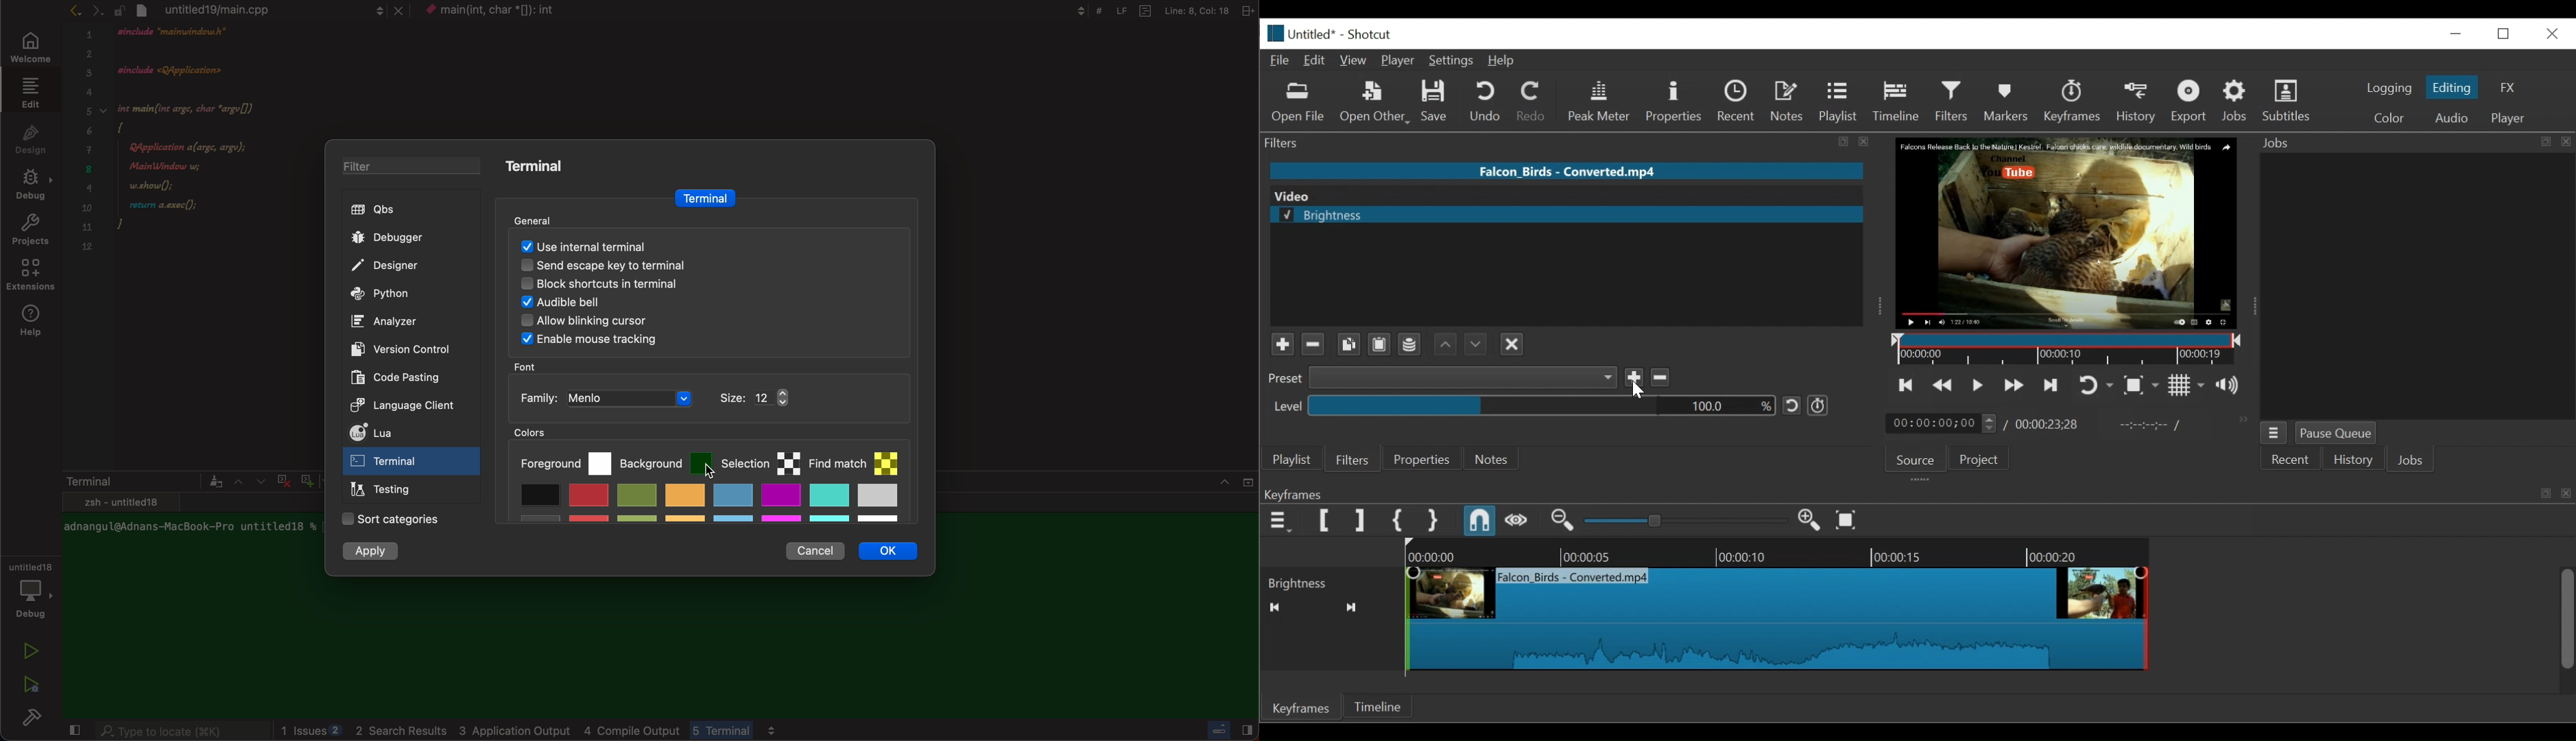 The image size is (2576, 756). What do you see at coordinates (1898, 103) in the screenshot?
I see `Timeline` at bounding box center [1898, 103].